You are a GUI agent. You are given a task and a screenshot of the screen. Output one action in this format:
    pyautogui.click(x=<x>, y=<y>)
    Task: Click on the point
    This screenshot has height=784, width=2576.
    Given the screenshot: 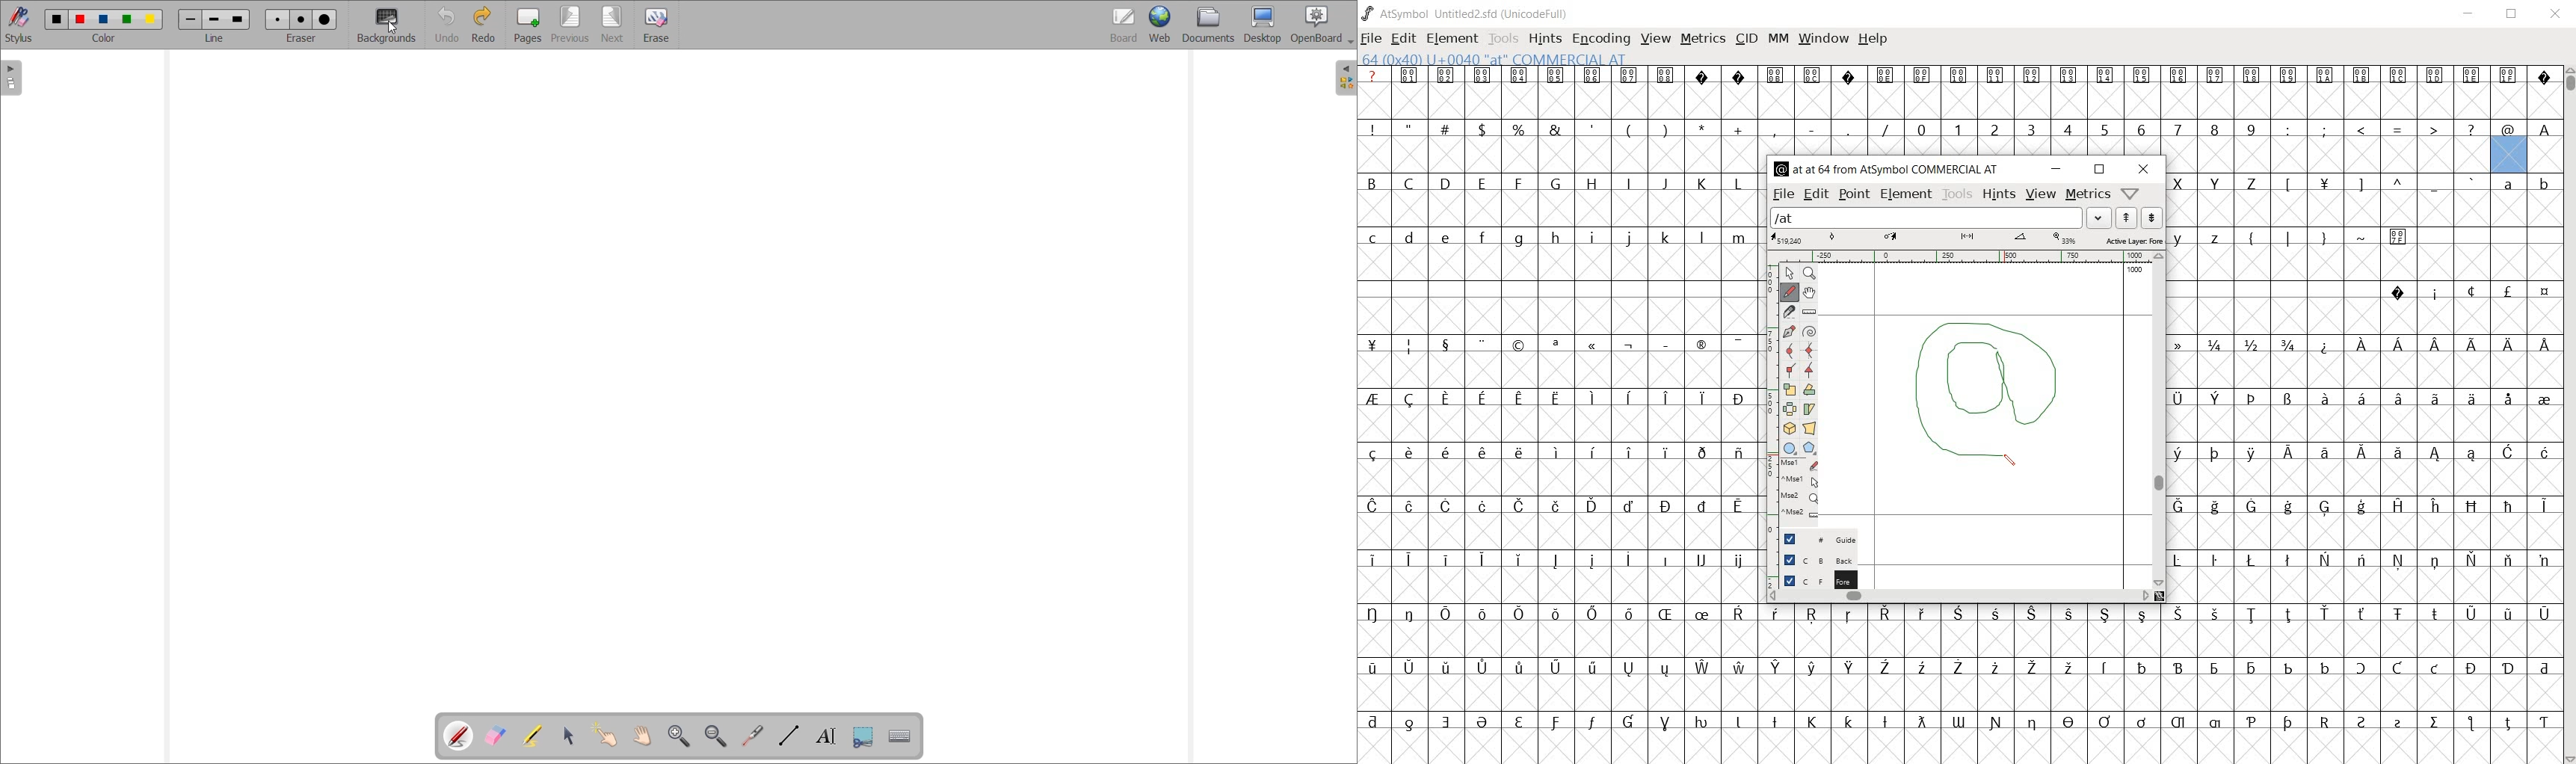 What is the action you would take?
    pyautogui.click(x=1855, y=195)
    